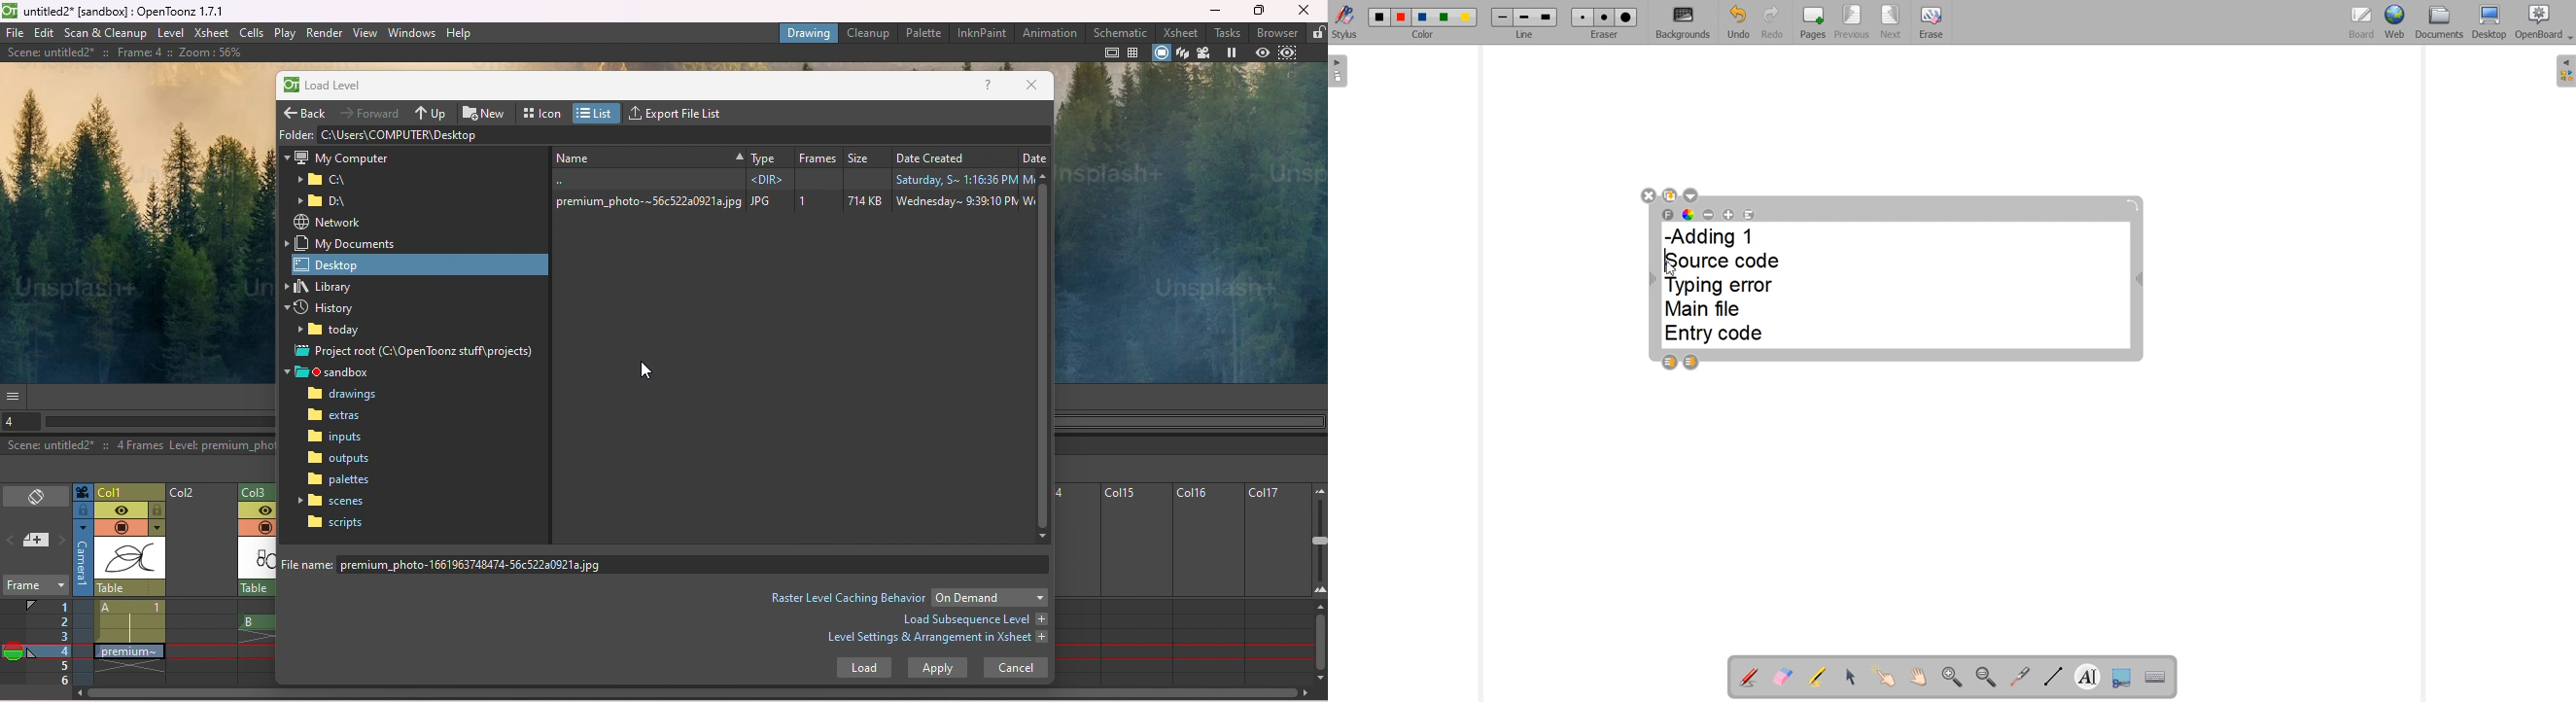  What do you see at coordinates (646, 156) in the screenshot?
I see `New` at bounding box center [646, 156].